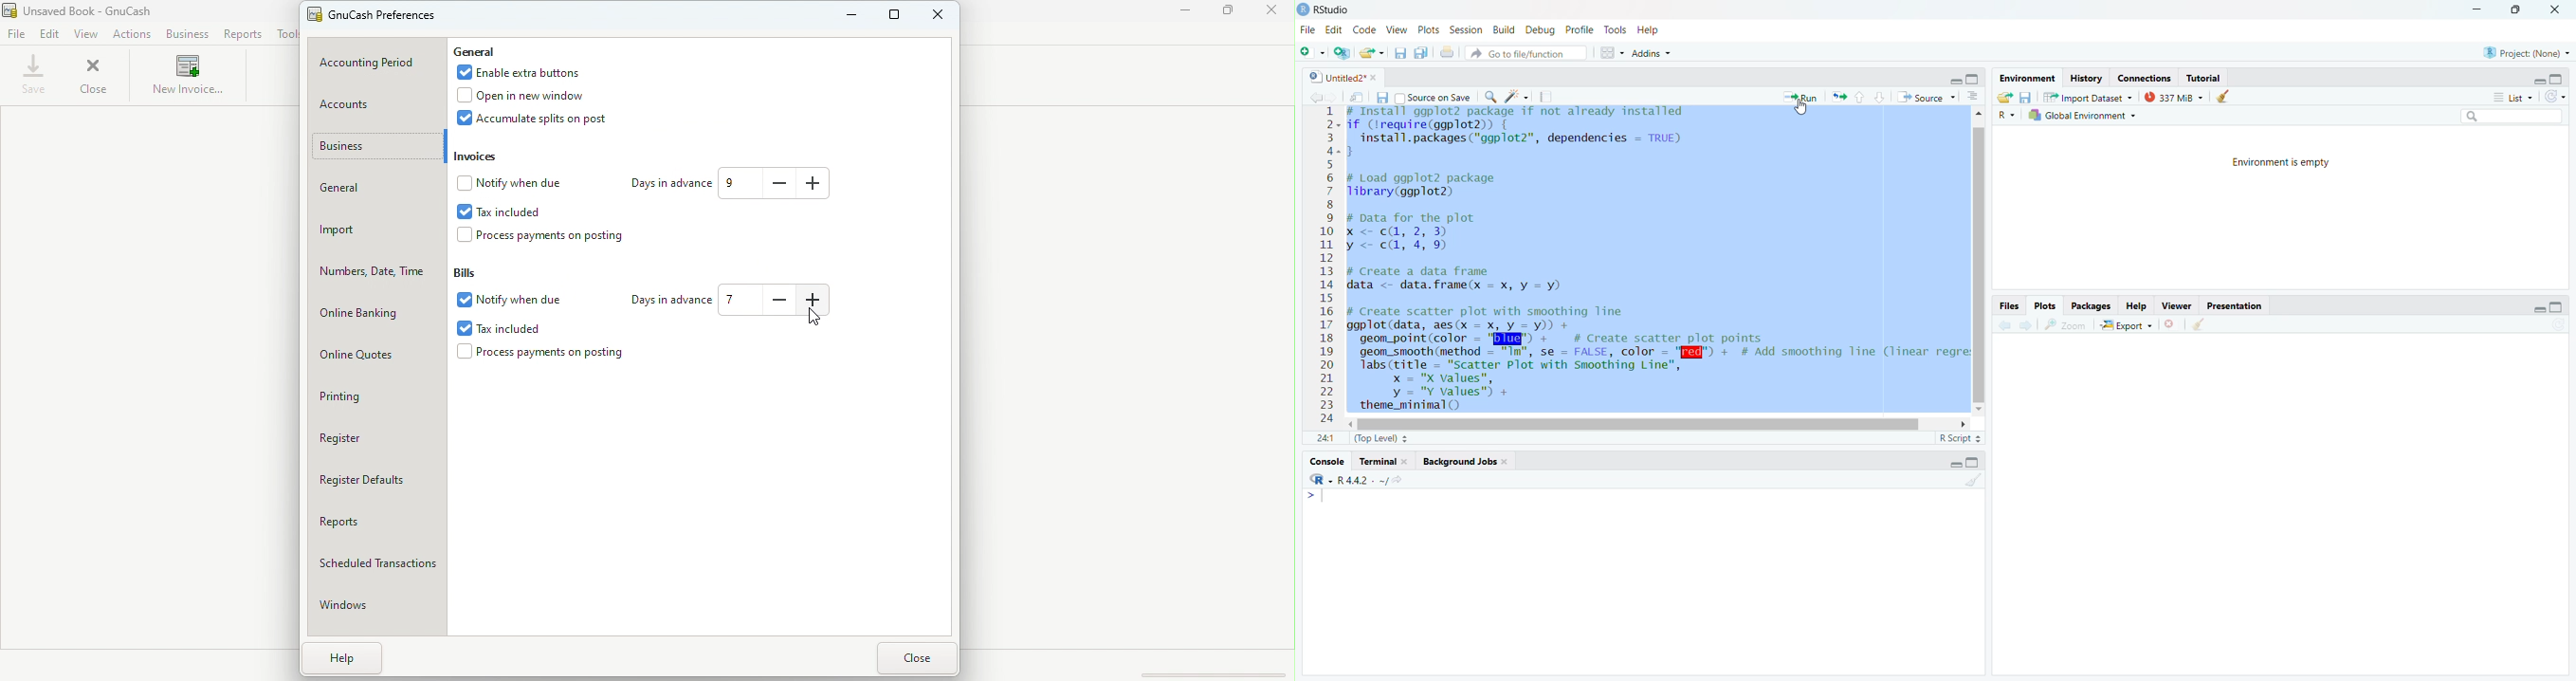 The height and width of the screenshot is (700, 2576). I want to click on Notify when due, so click(513, 184).